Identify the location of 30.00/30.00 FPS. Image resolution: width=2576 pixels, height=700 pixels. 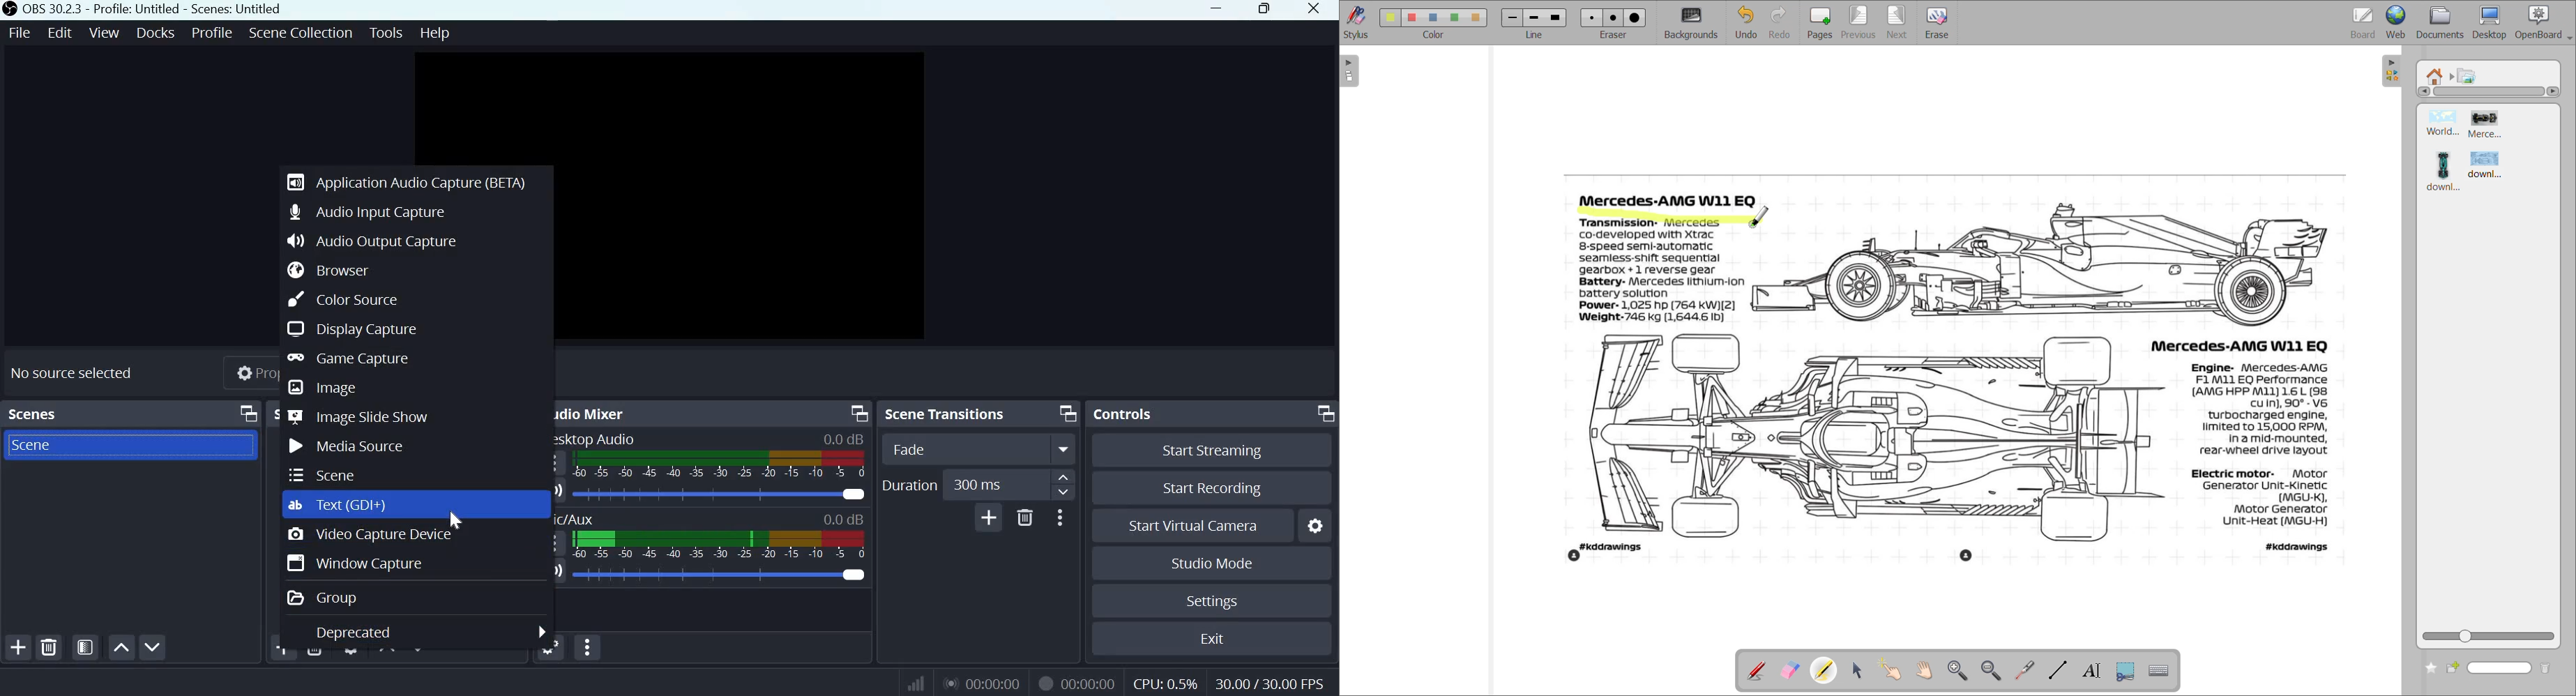
(1268, 683).